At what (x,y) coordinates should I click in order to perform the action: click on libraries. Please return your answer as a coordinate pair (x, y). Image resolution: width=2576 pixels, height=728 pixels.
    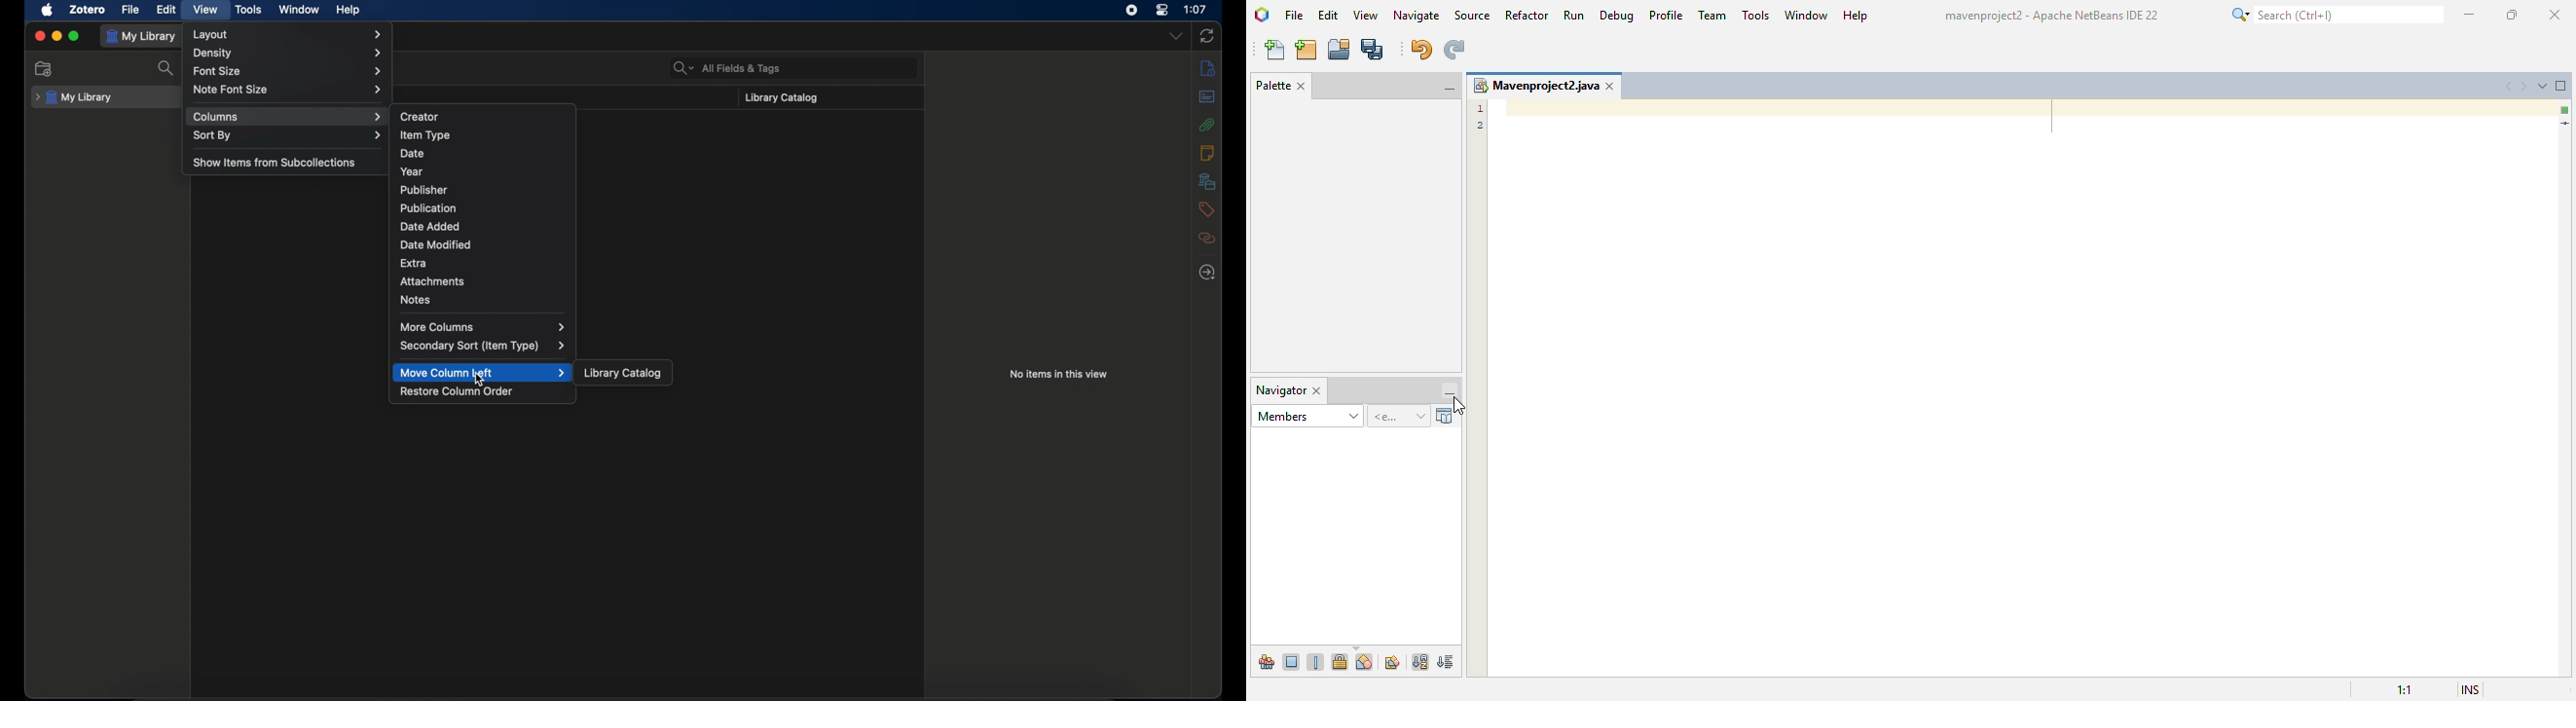
    Looking at the image, I should click on (1207, 180).